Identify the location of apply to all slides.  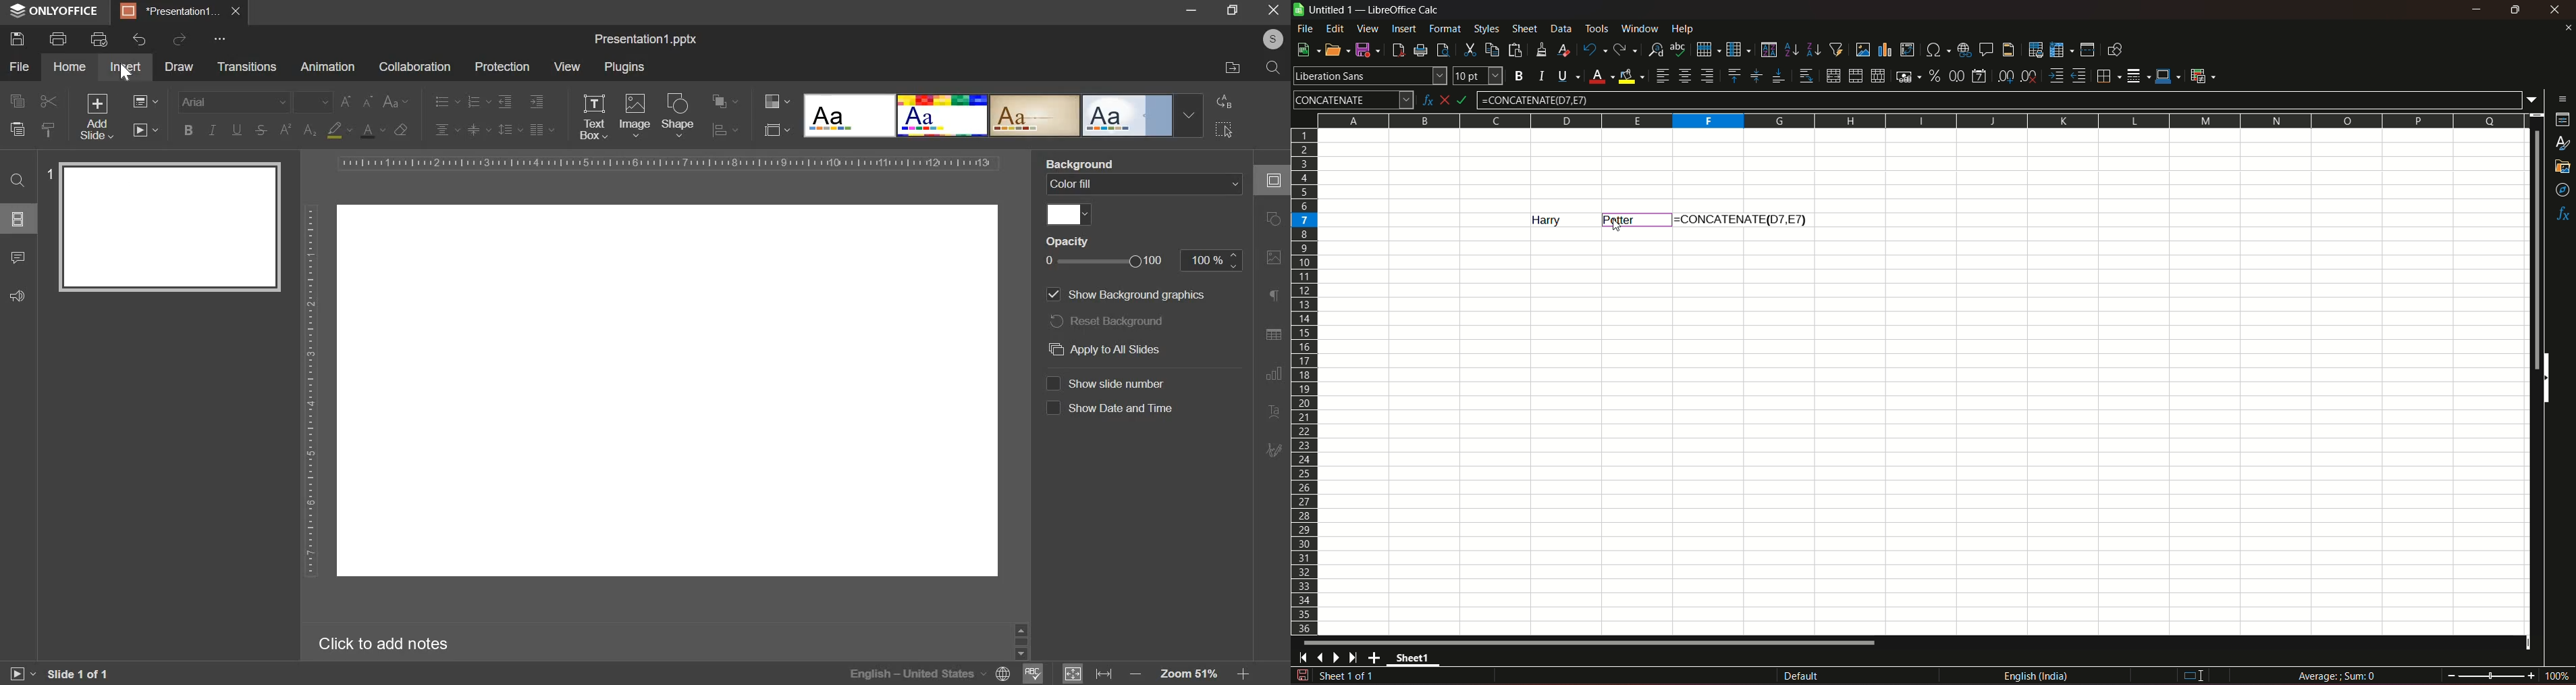
(1107, 349).